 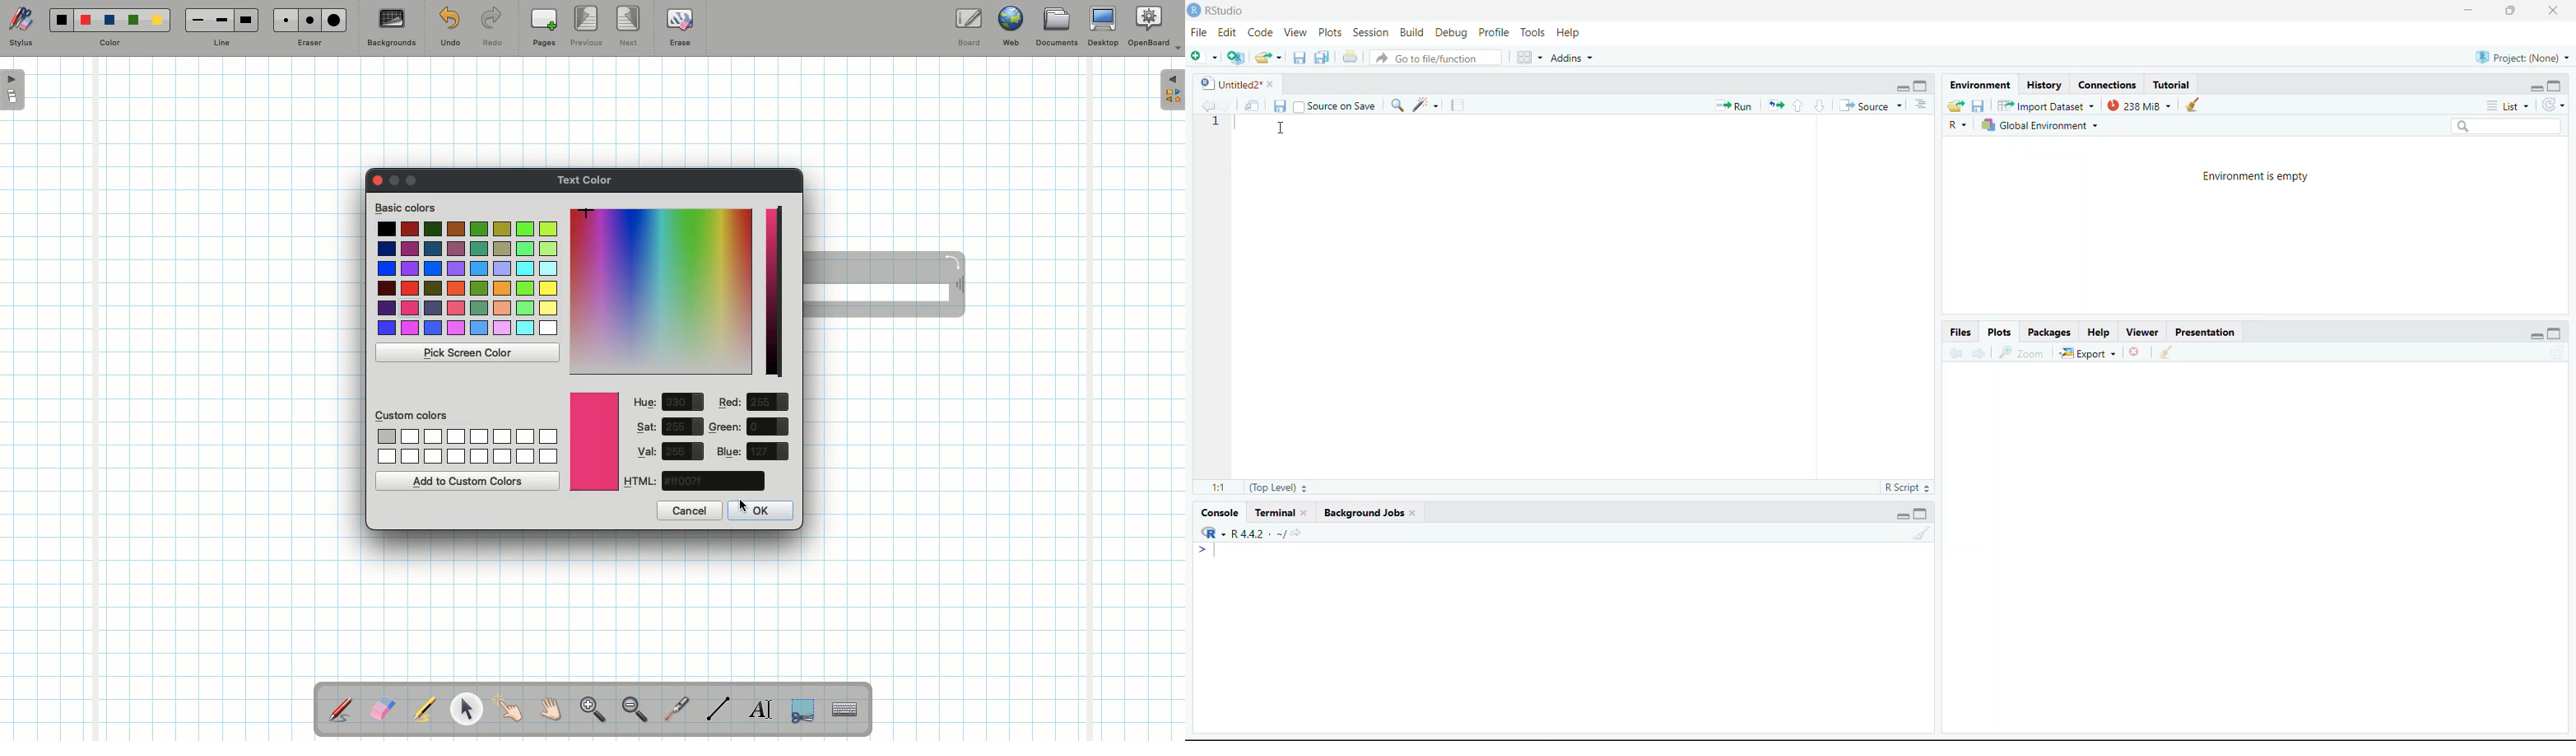 What do you see at coordinates (1275, 84) in the screenshot?
I see `close` at bounding box center [1275, 84].